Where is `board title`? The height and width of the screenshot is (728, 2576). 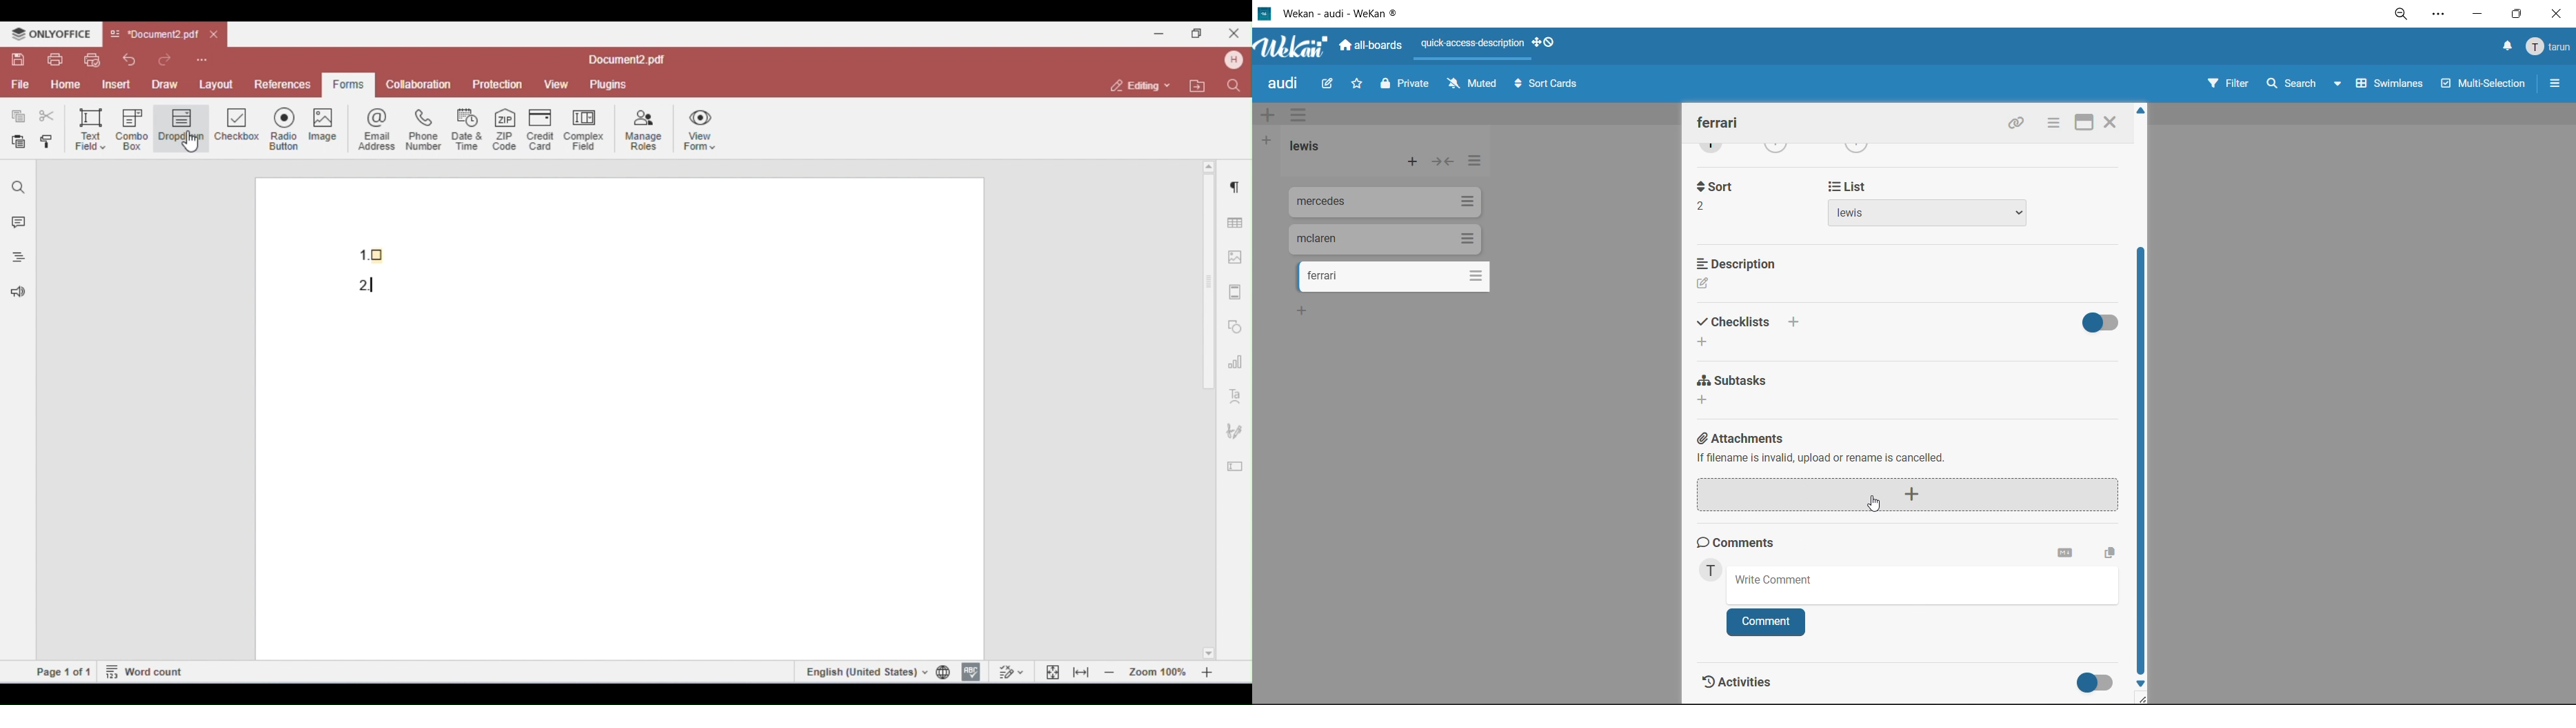
board title is located at coordinates (1280, 83).